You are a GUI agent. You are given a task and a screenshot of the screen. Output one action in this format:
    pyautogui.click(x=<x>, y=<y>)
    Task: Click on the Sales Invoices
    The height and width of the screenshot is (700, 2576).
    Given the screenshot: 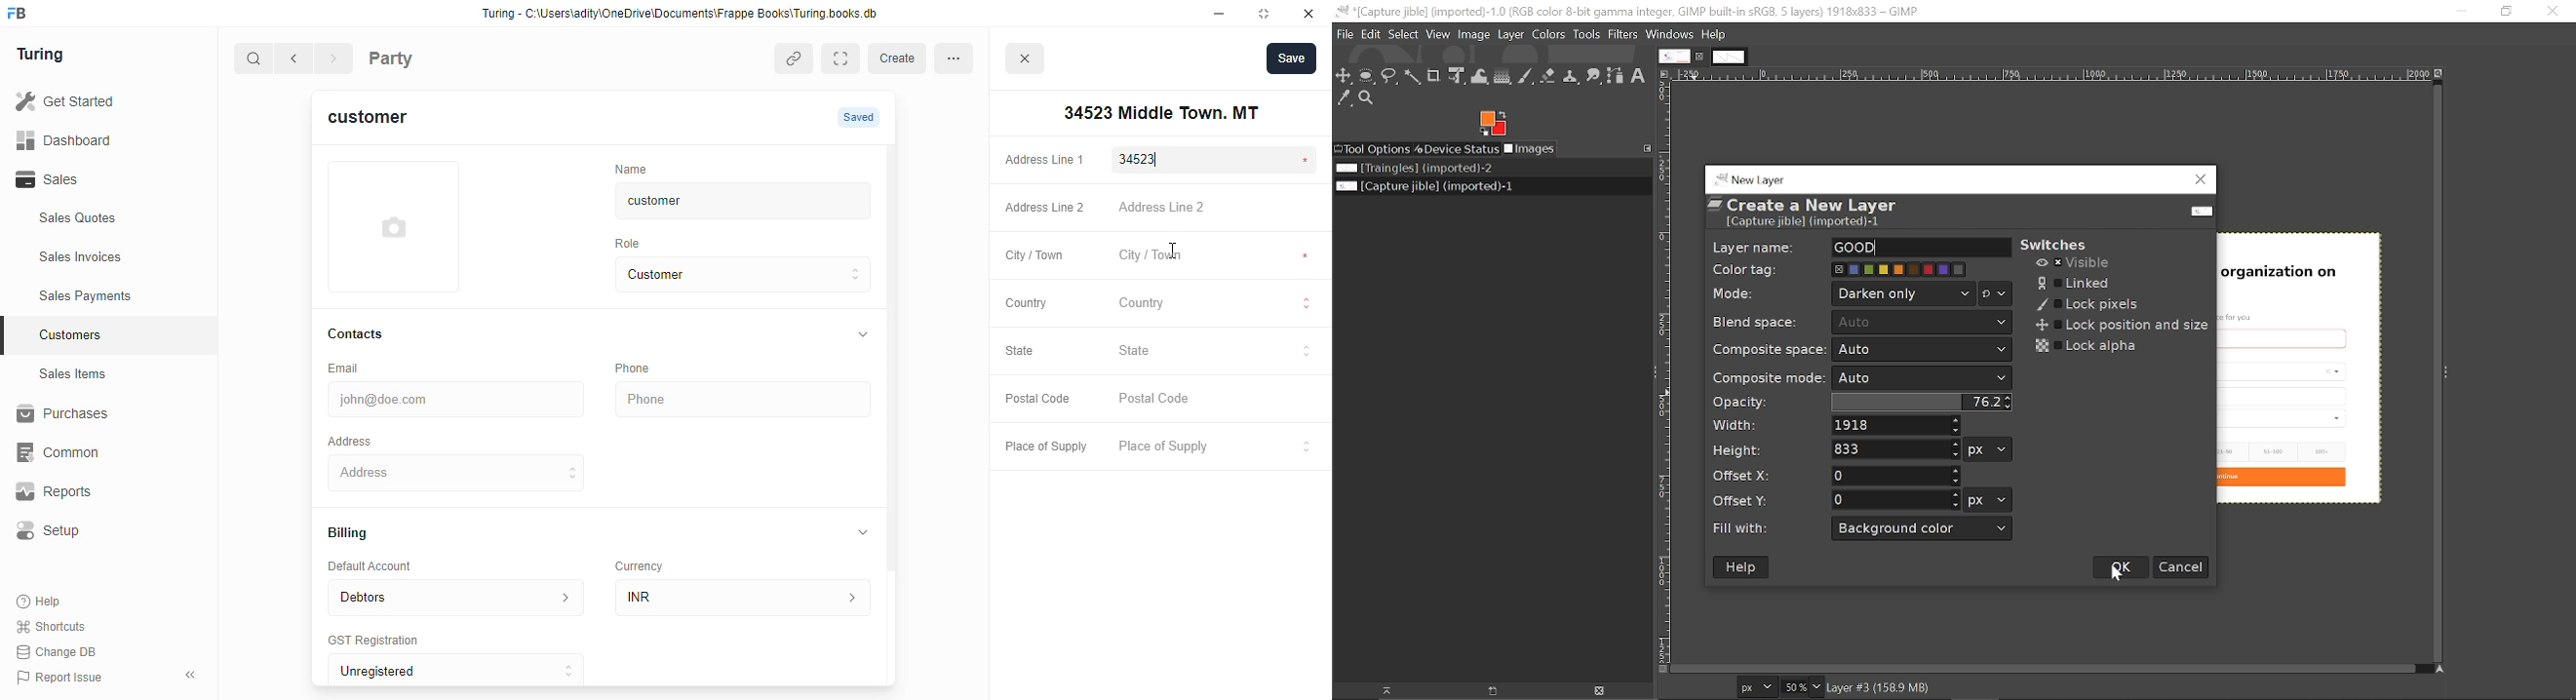 What is the action you would take?
    pyautogui.click(x=114, y=257)
    